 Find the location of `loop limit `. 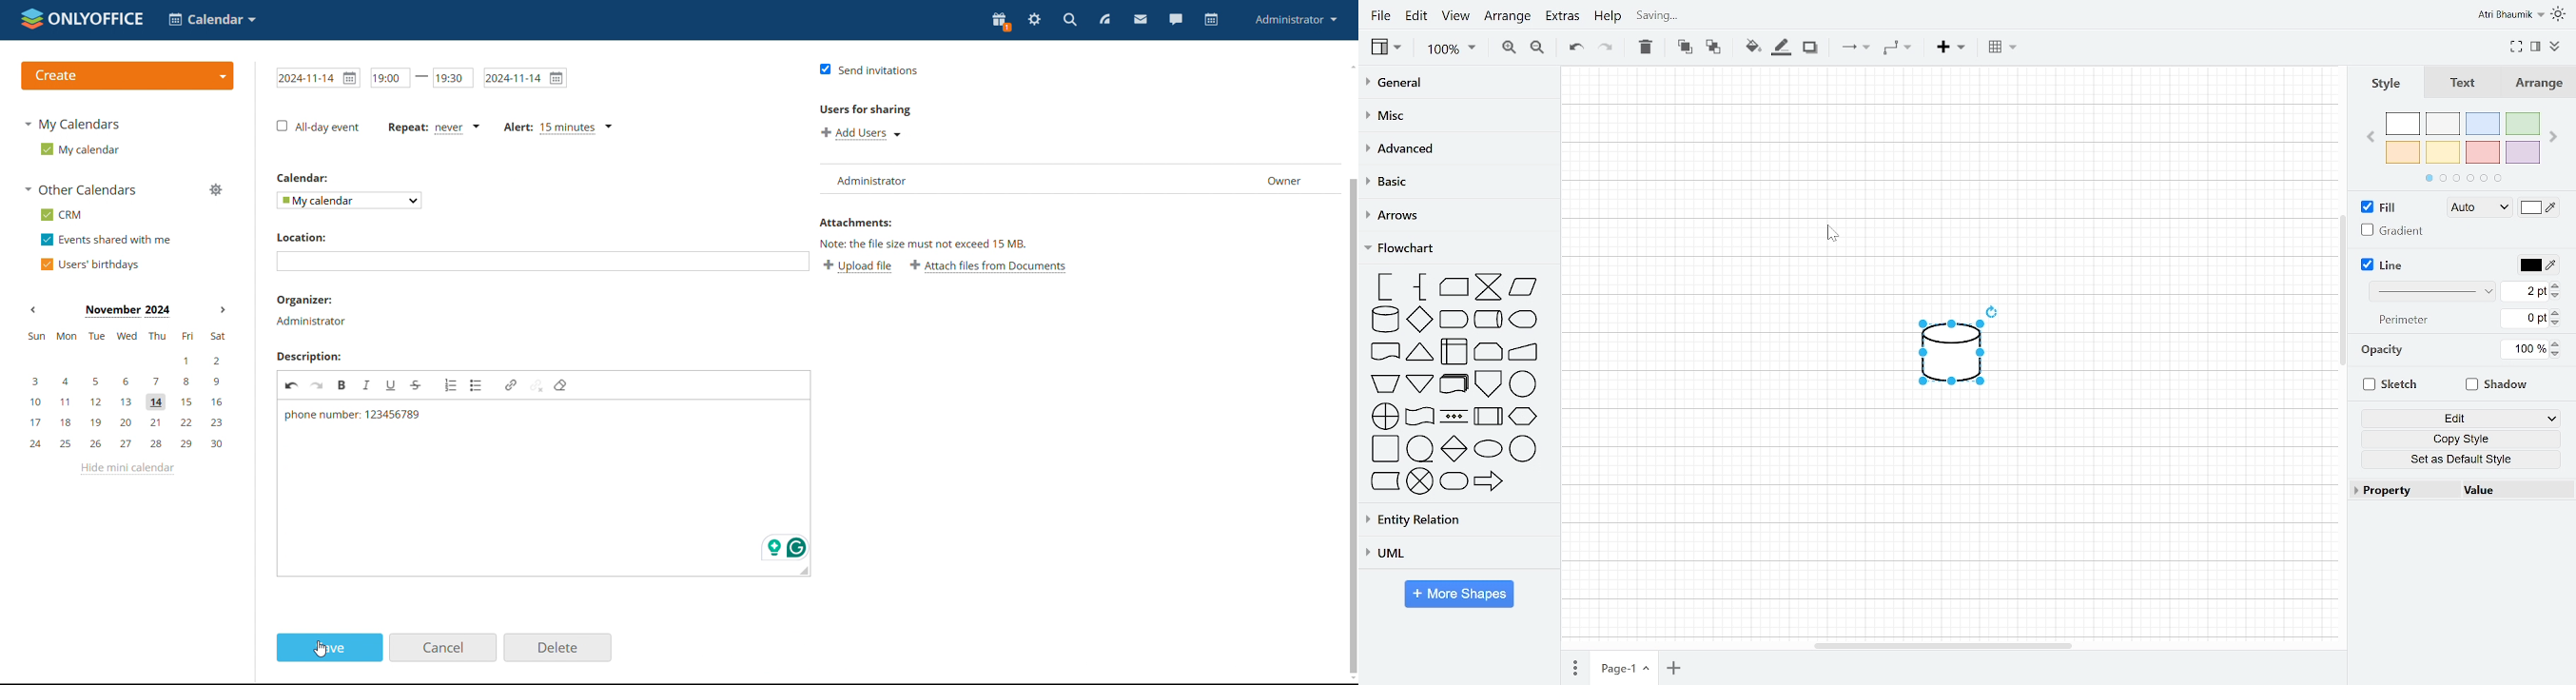

loop limit  is located at coordinates (1489, 352).